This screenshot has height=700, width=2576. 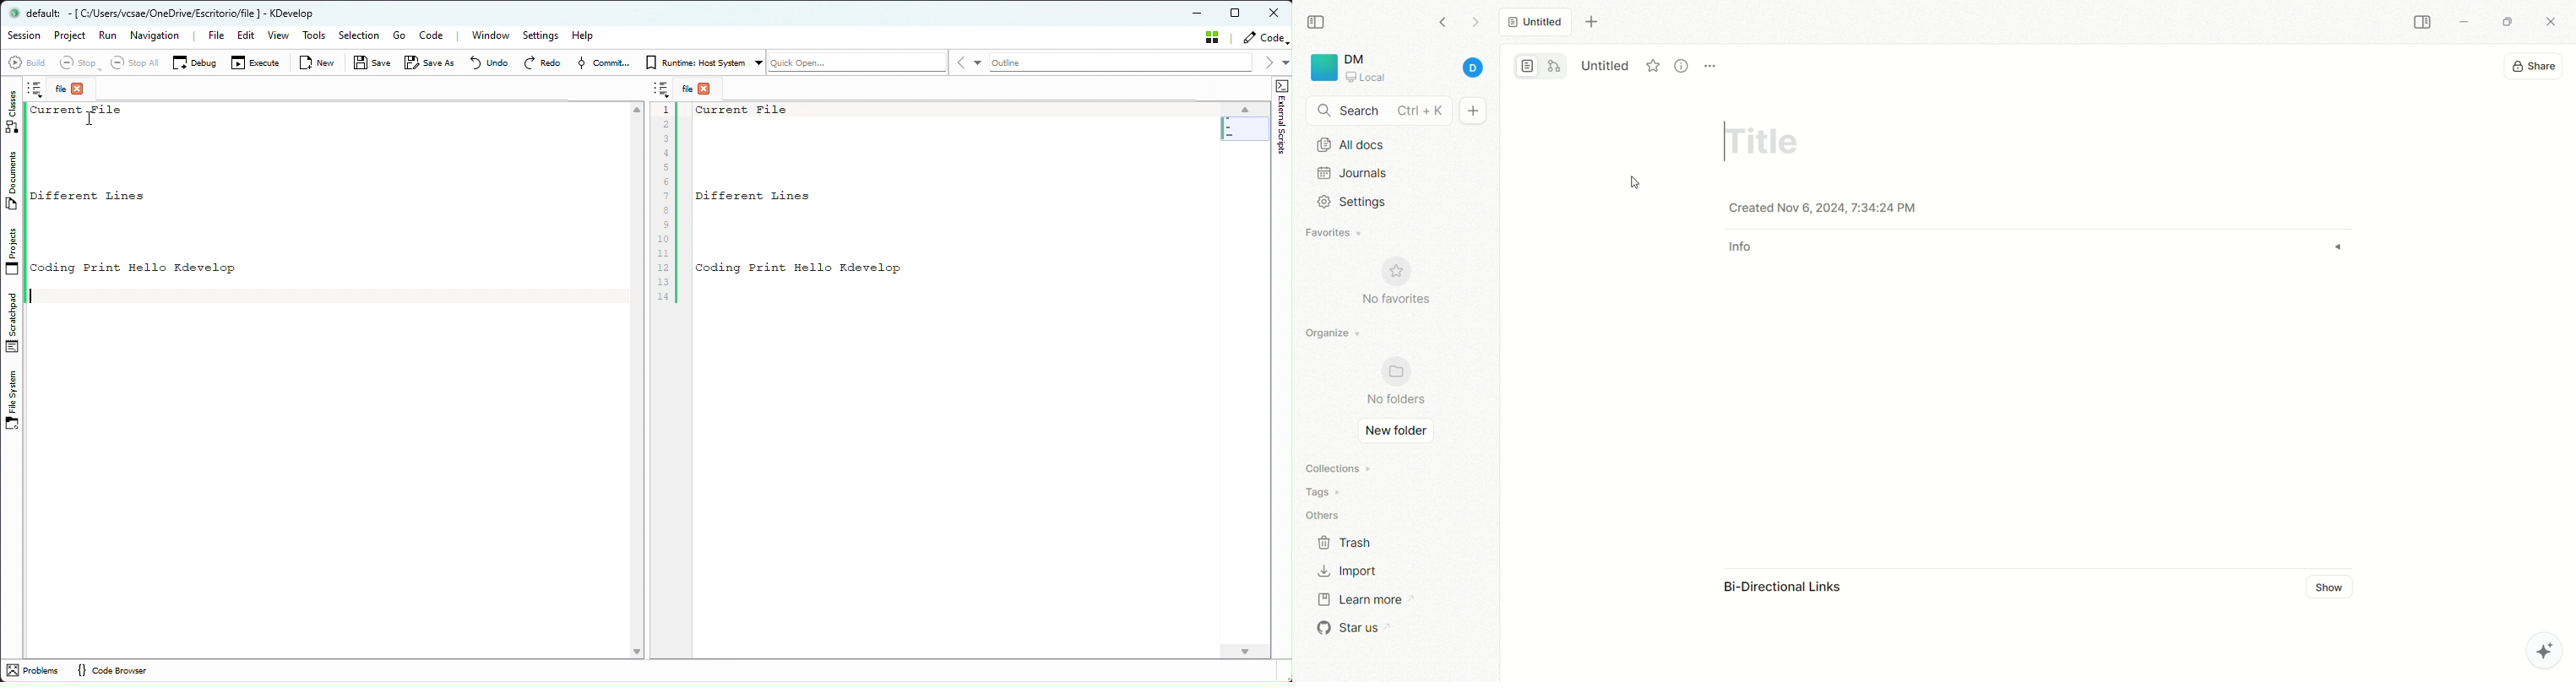 I want to click on problems, so click(x=35, y=670).